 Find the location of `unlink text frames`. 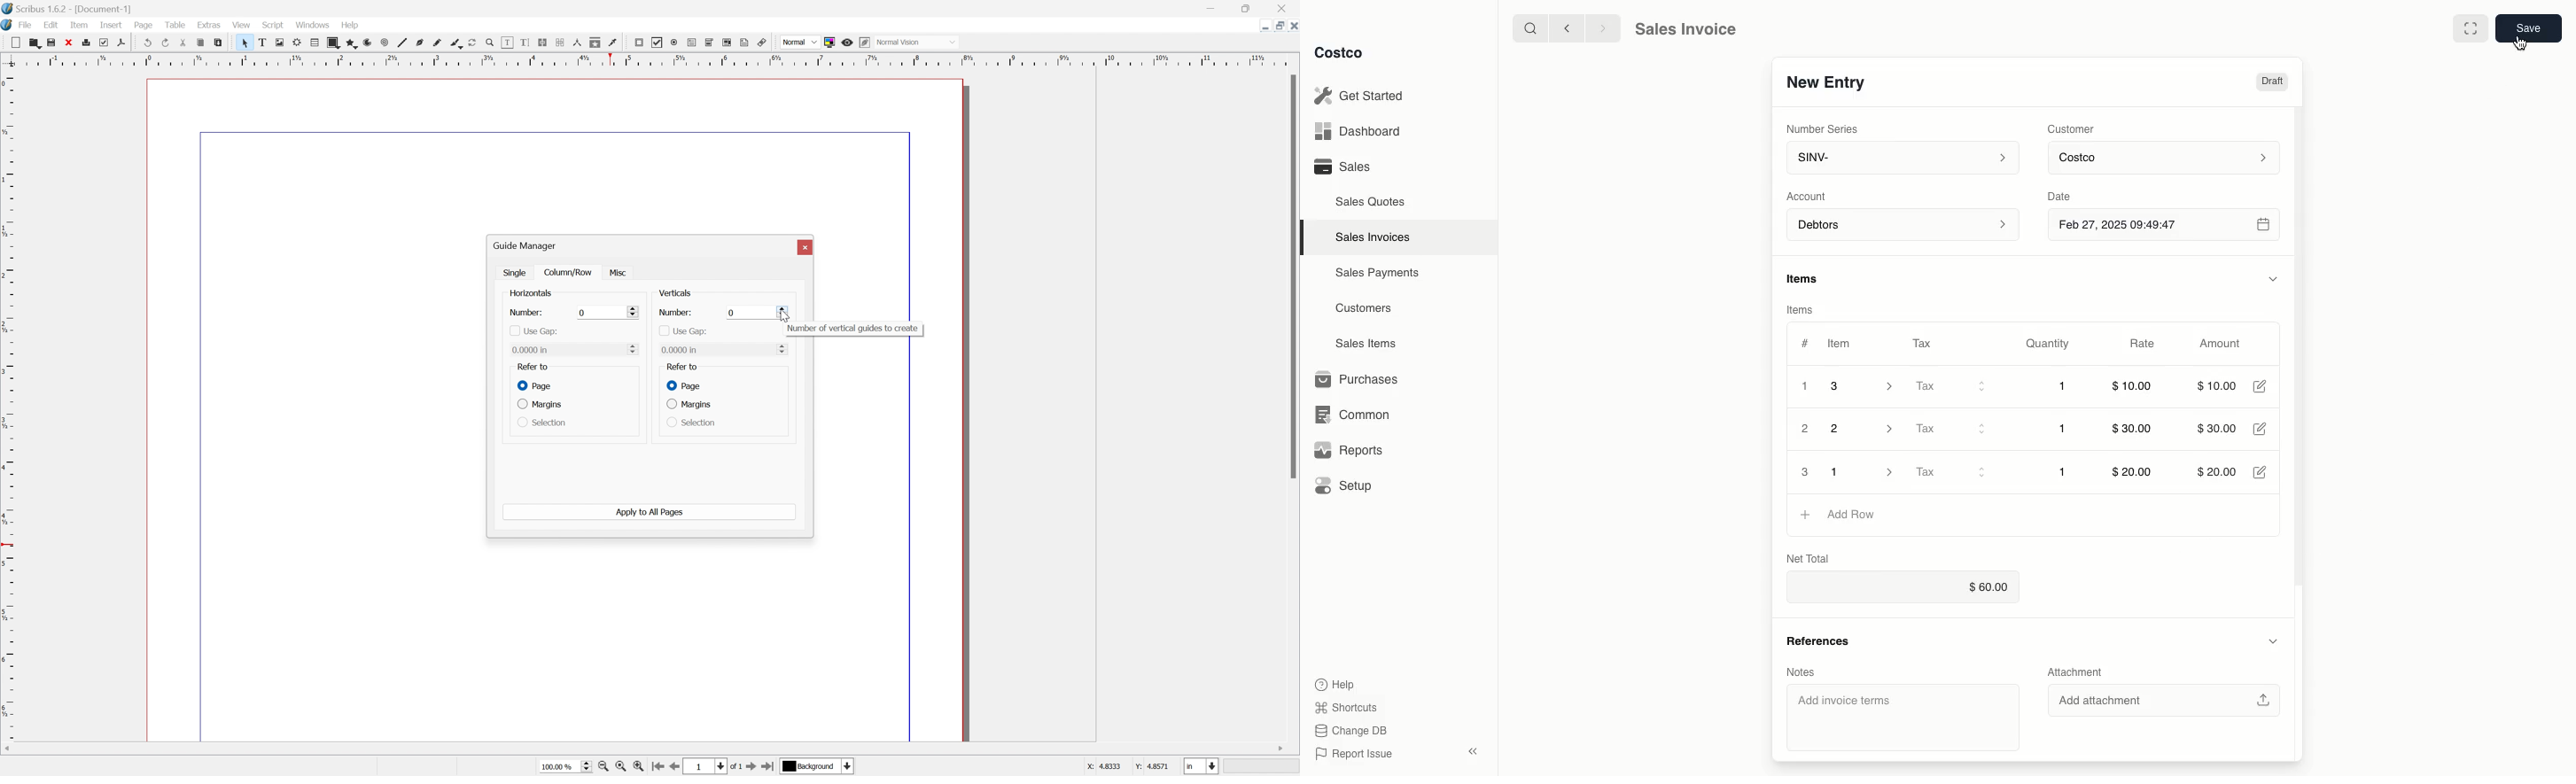

unlink text frames is located at coordinates (559, 42).